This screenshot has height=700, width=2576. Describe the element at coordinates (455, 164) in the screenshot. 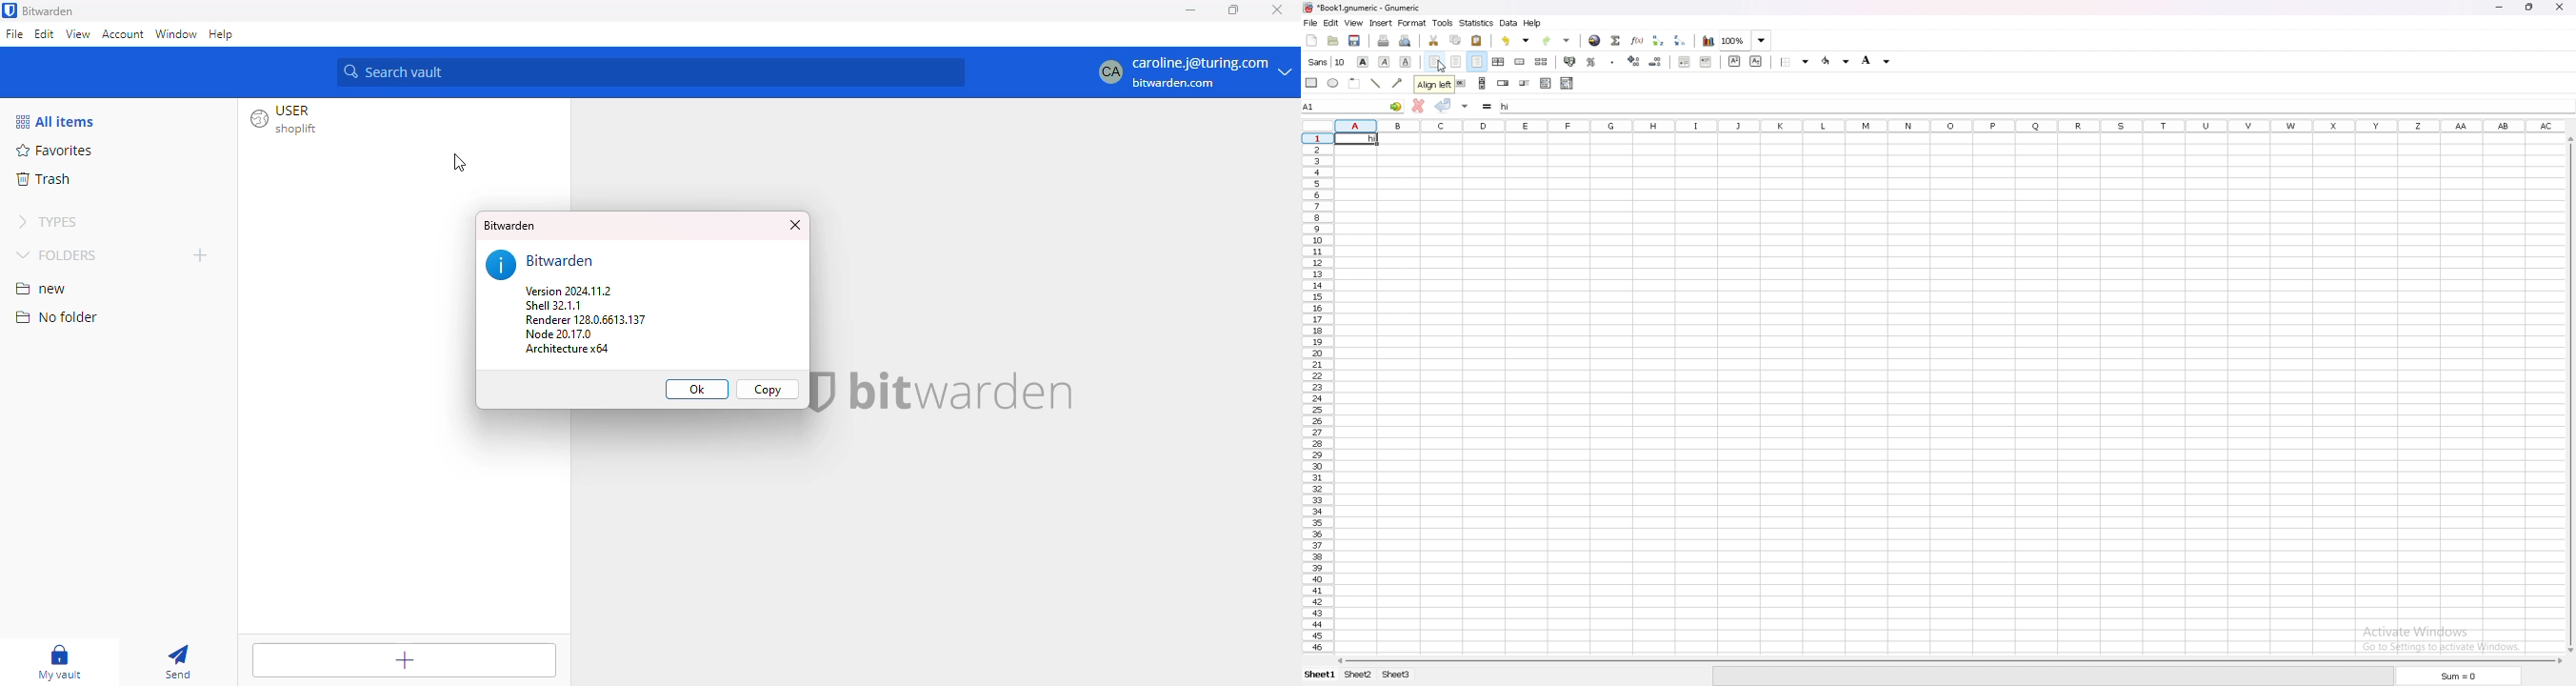

I see `cursor` at that location.